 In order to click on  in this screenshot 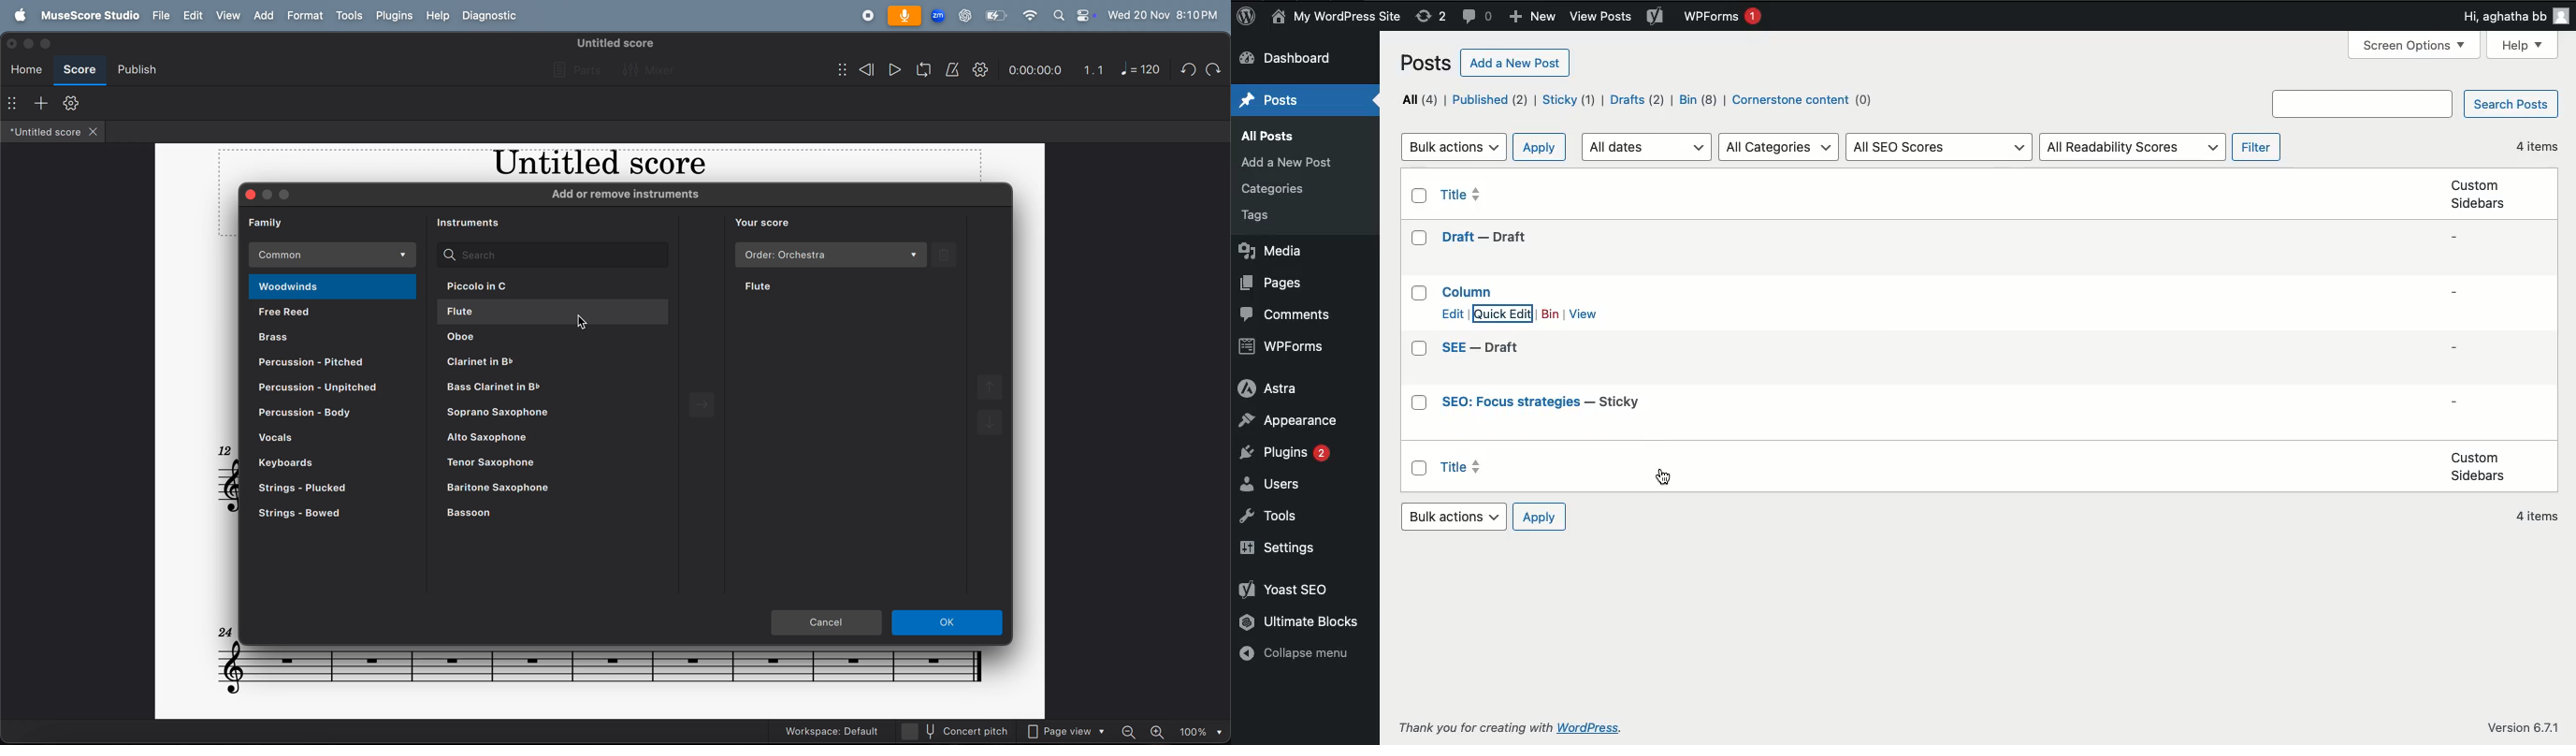, I will do `click(1258, 218)`.